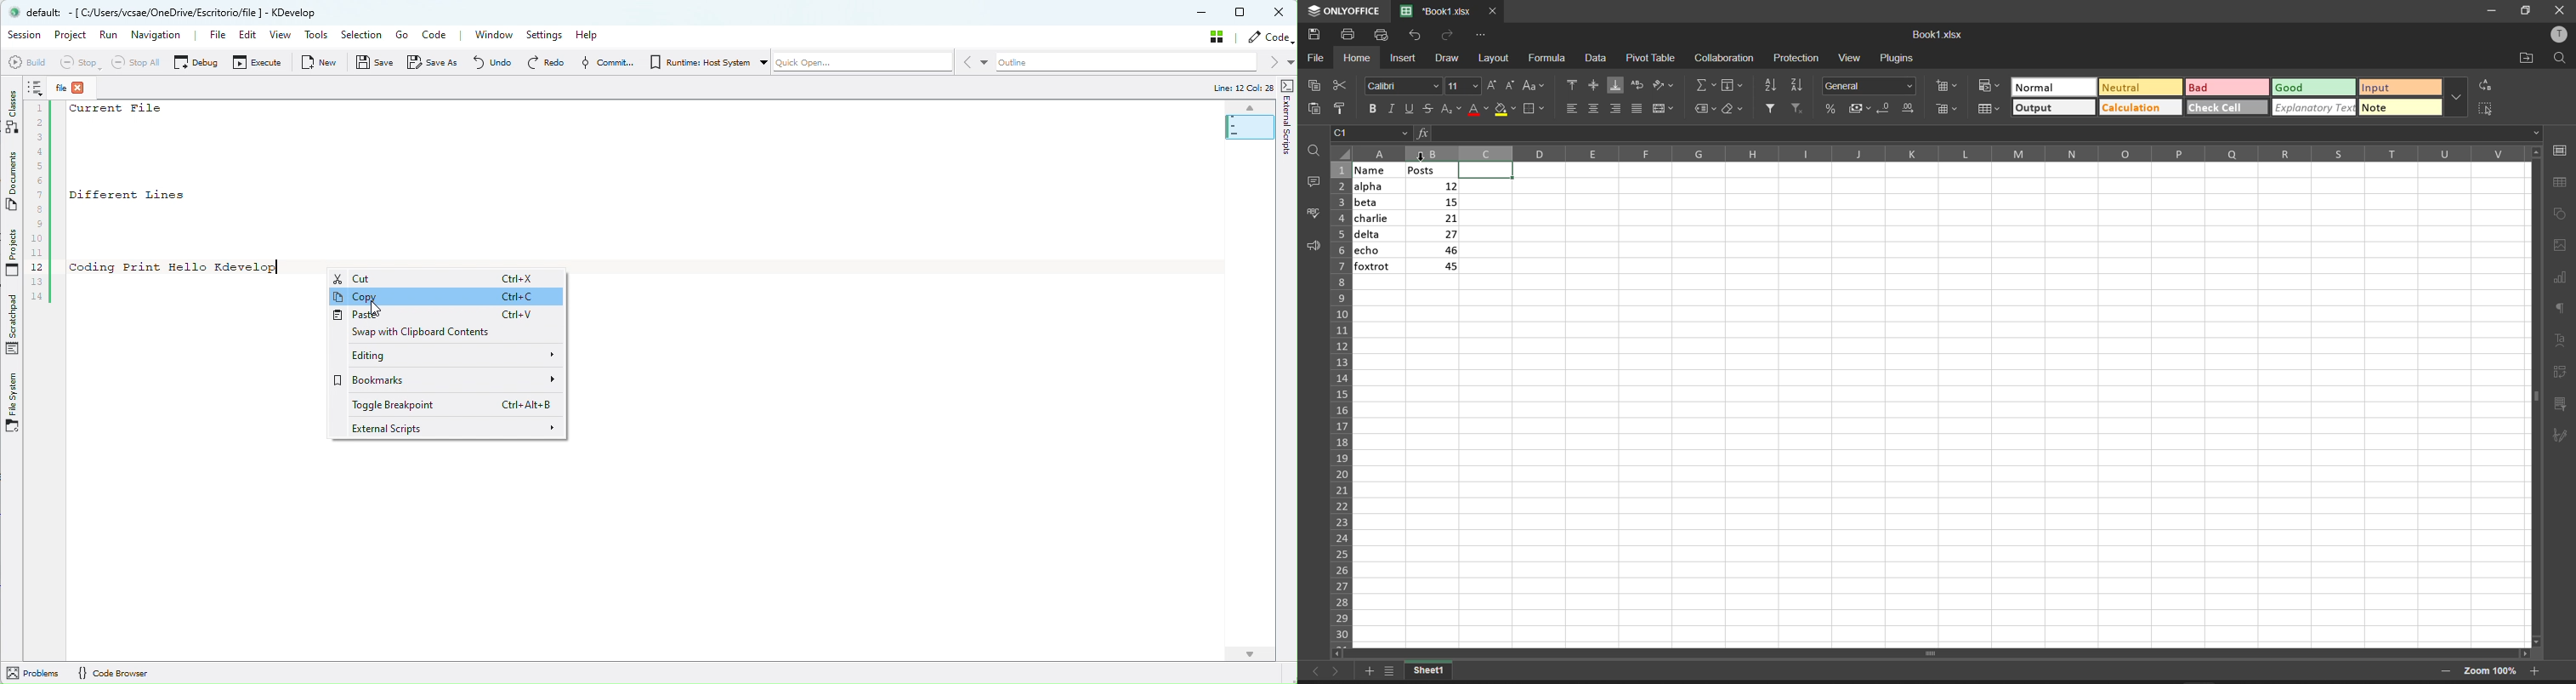 The width and height of the screenshot is (2576, 700). Describe the element at coordinates (1534, 110) in the screenshot. I see `borders` at that location.